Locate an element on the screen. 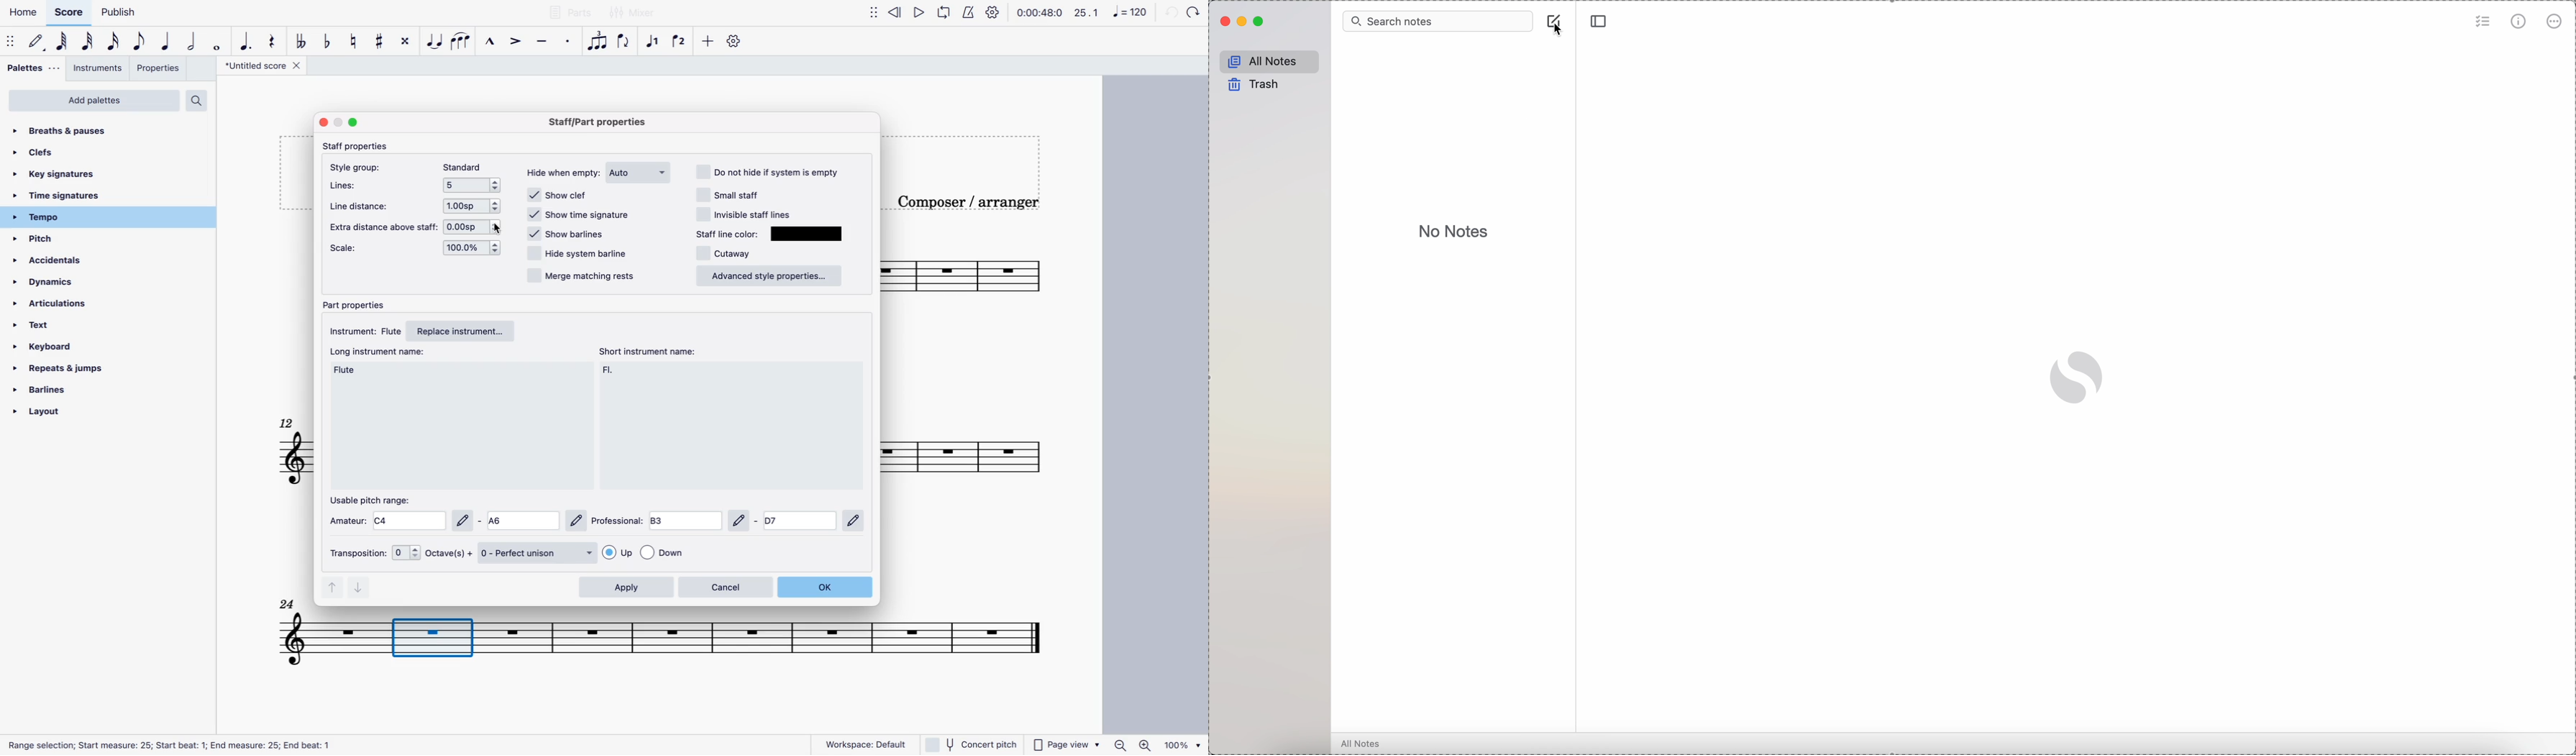 This screenshot has width=2576, height=756. close is located at coordinates (324, 122).